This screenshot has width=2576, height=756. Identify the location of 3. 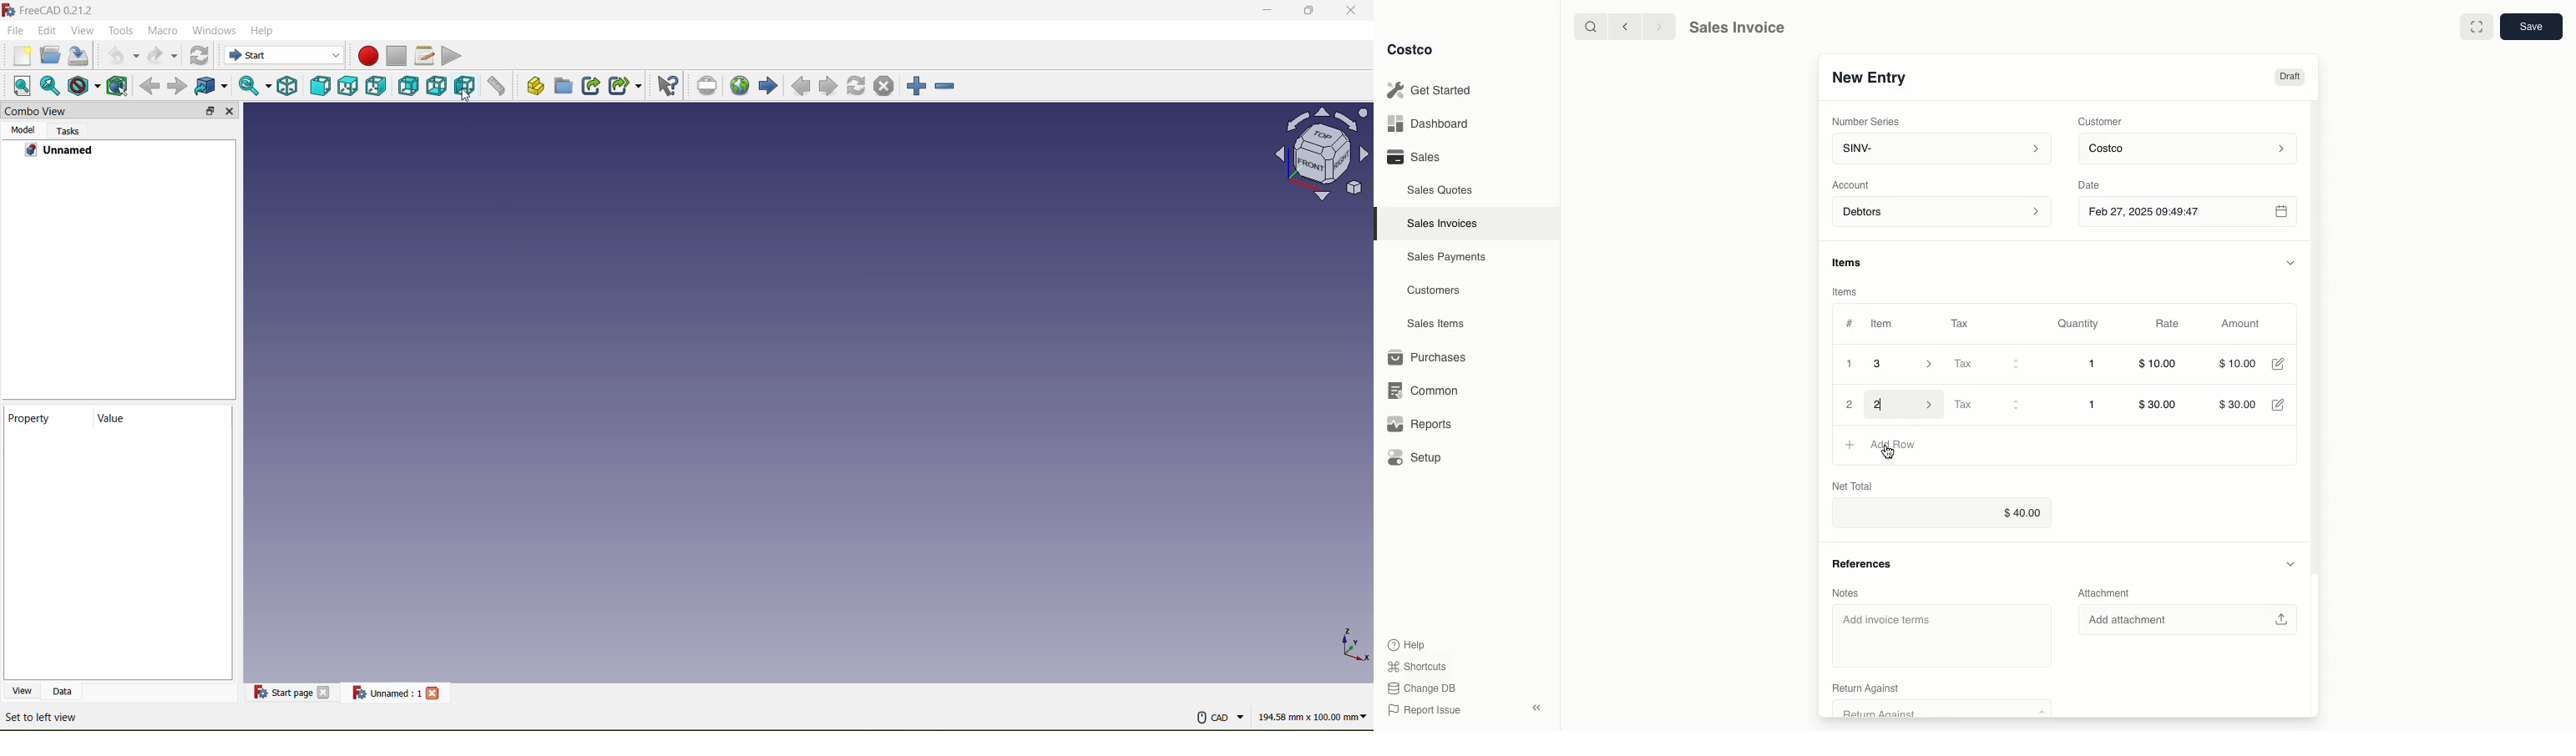
(1908, 364).